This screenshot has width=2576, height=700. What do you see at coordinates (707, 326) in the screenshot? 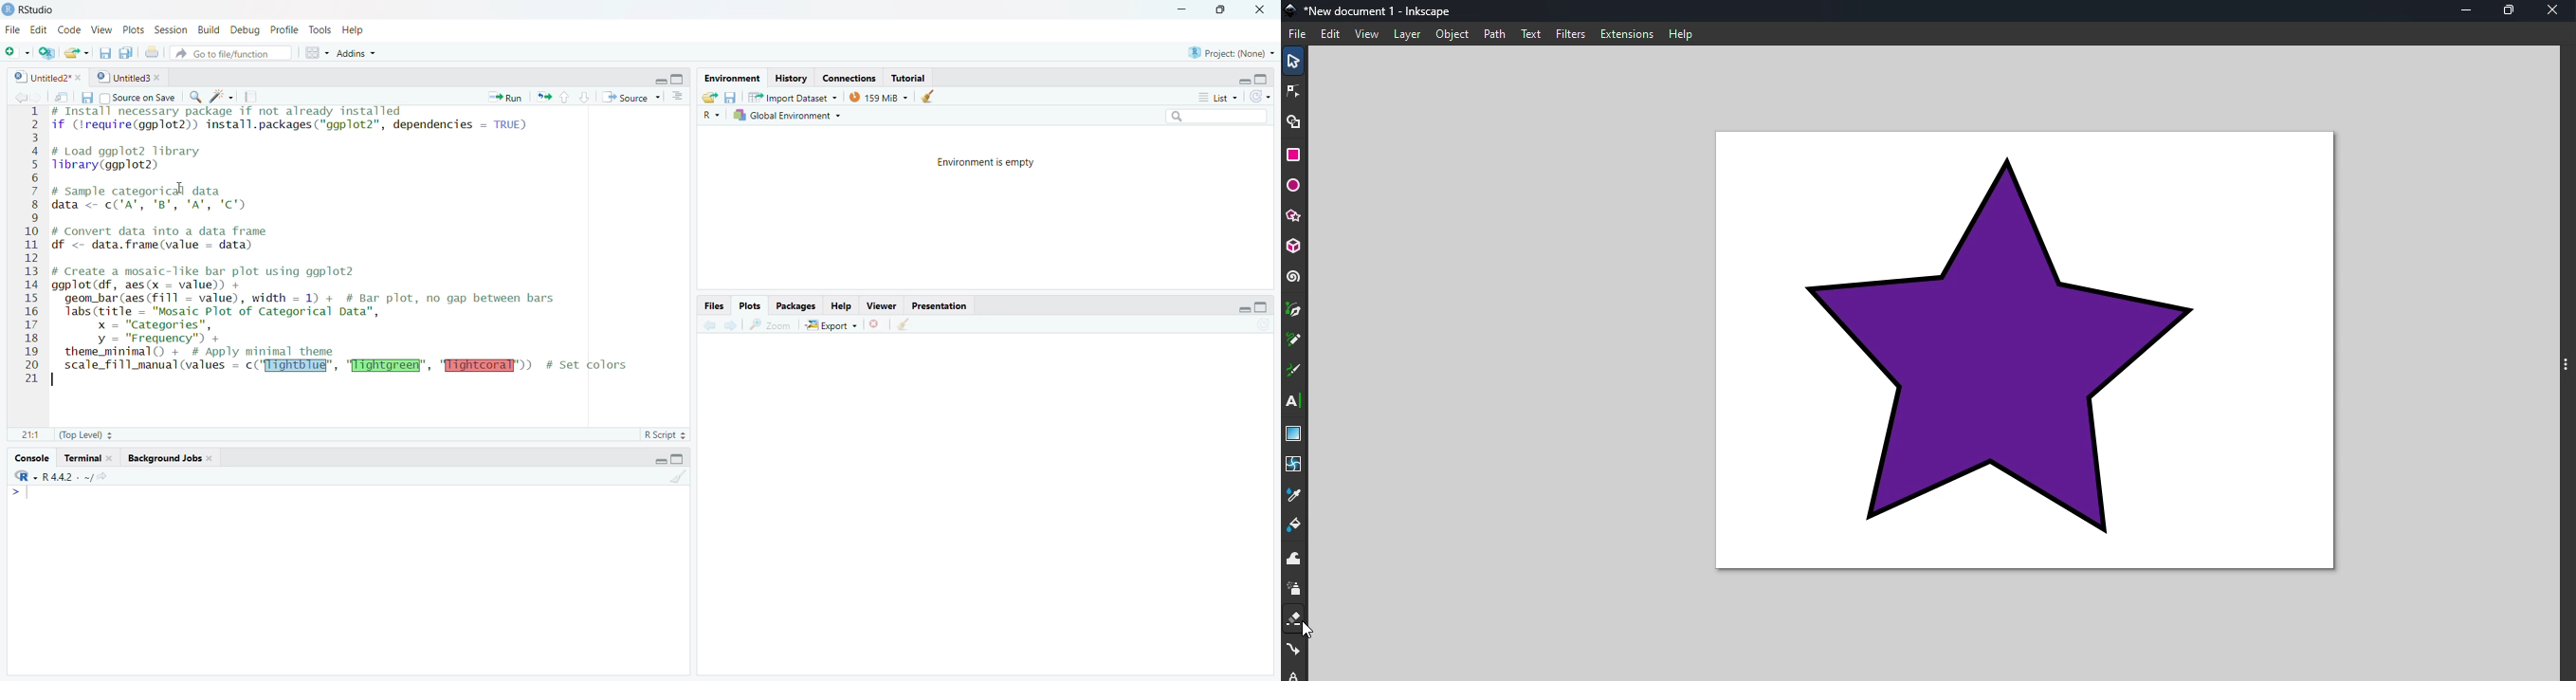
I see `Previous` at bounding box center [707, 326].